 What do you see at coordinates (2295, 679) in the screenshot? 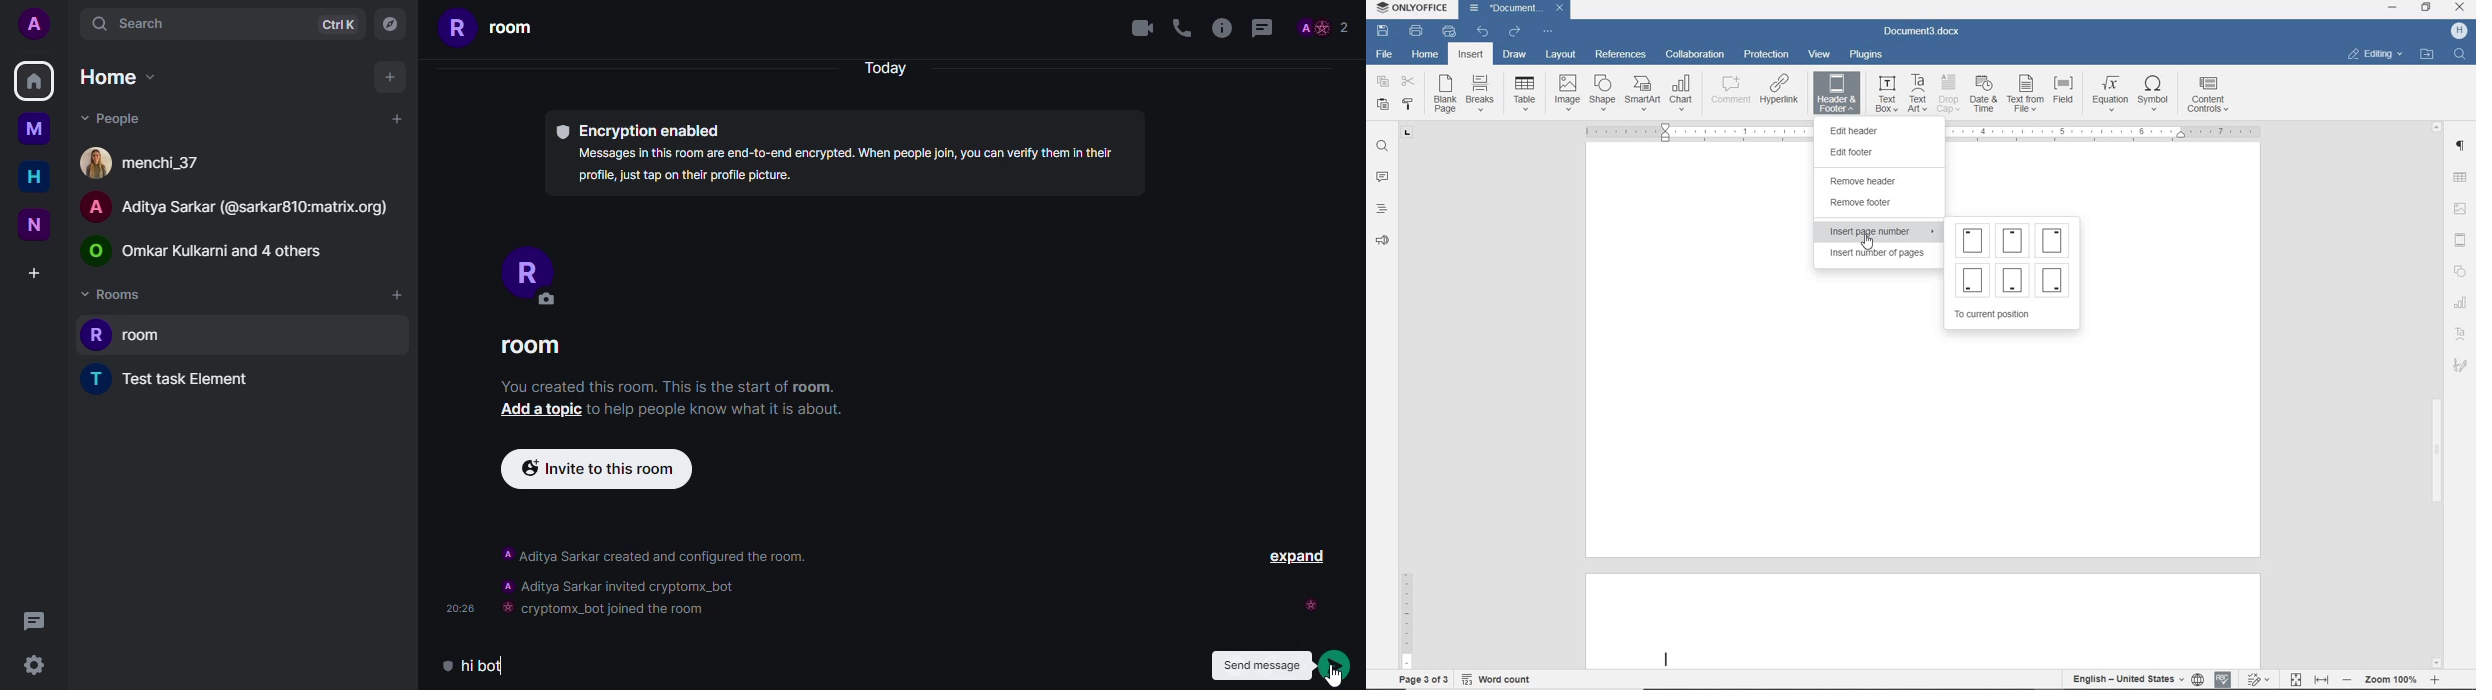
I see `FIT TO PAGE` at bounding box center [2295, 679].